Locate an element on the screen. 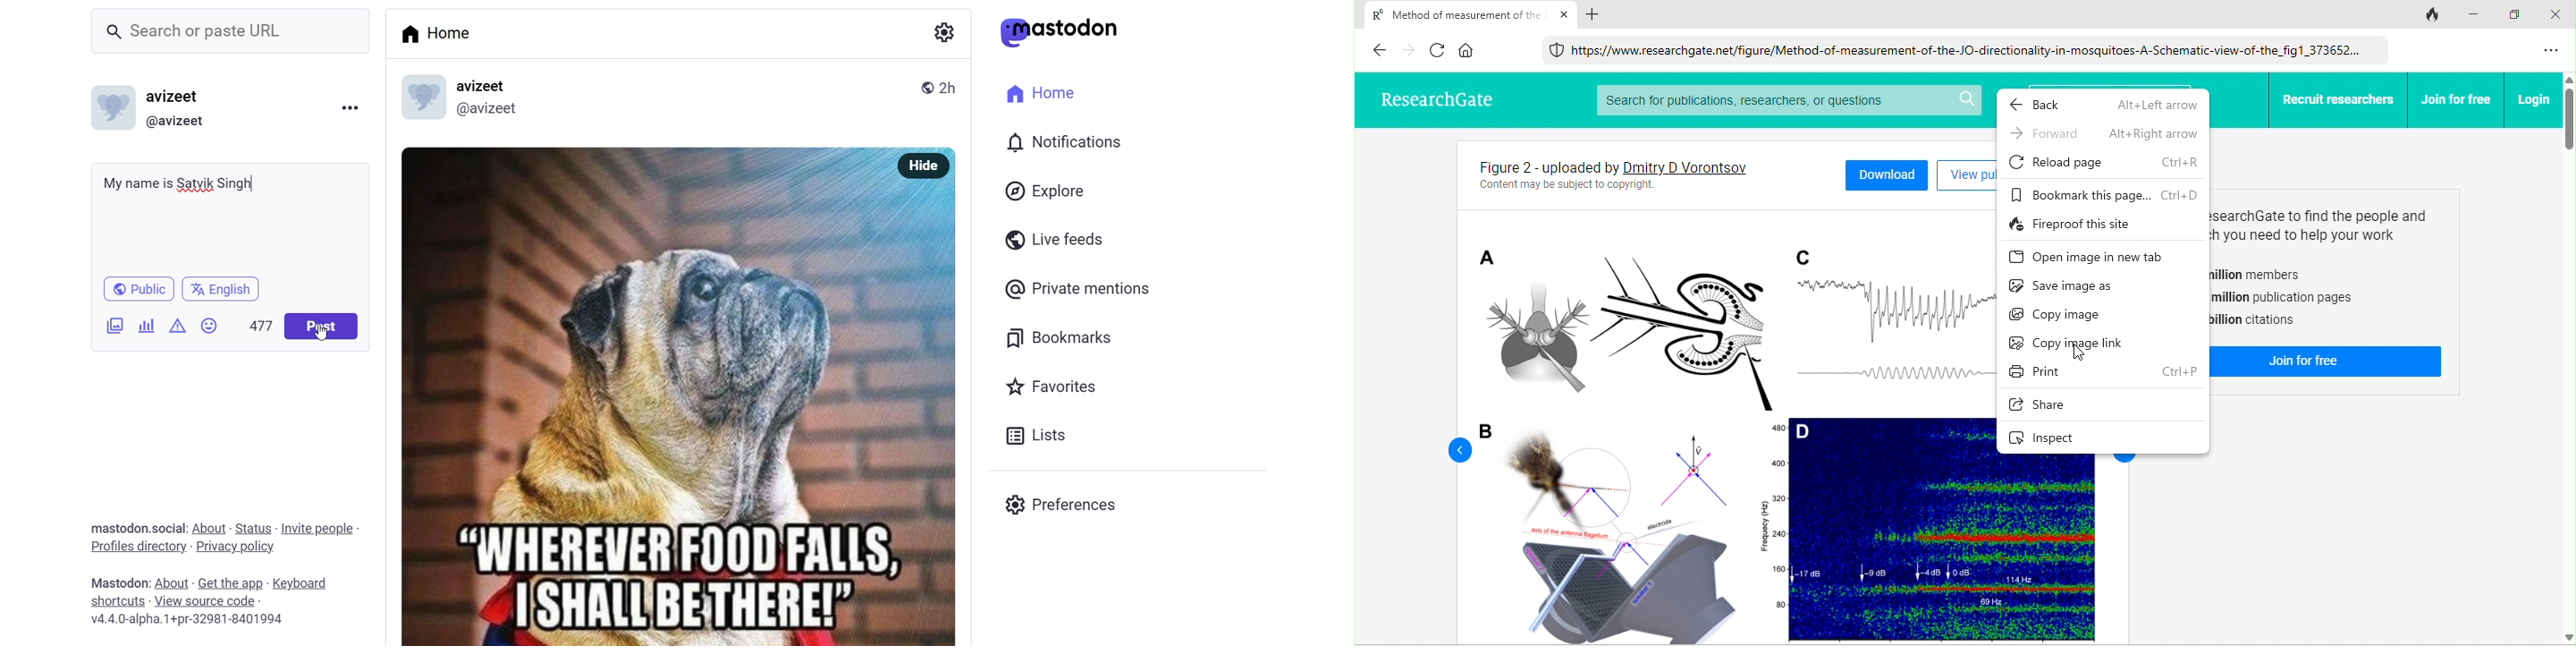 The image size is (2576, 672). image is located at coordinates (1731, 427).